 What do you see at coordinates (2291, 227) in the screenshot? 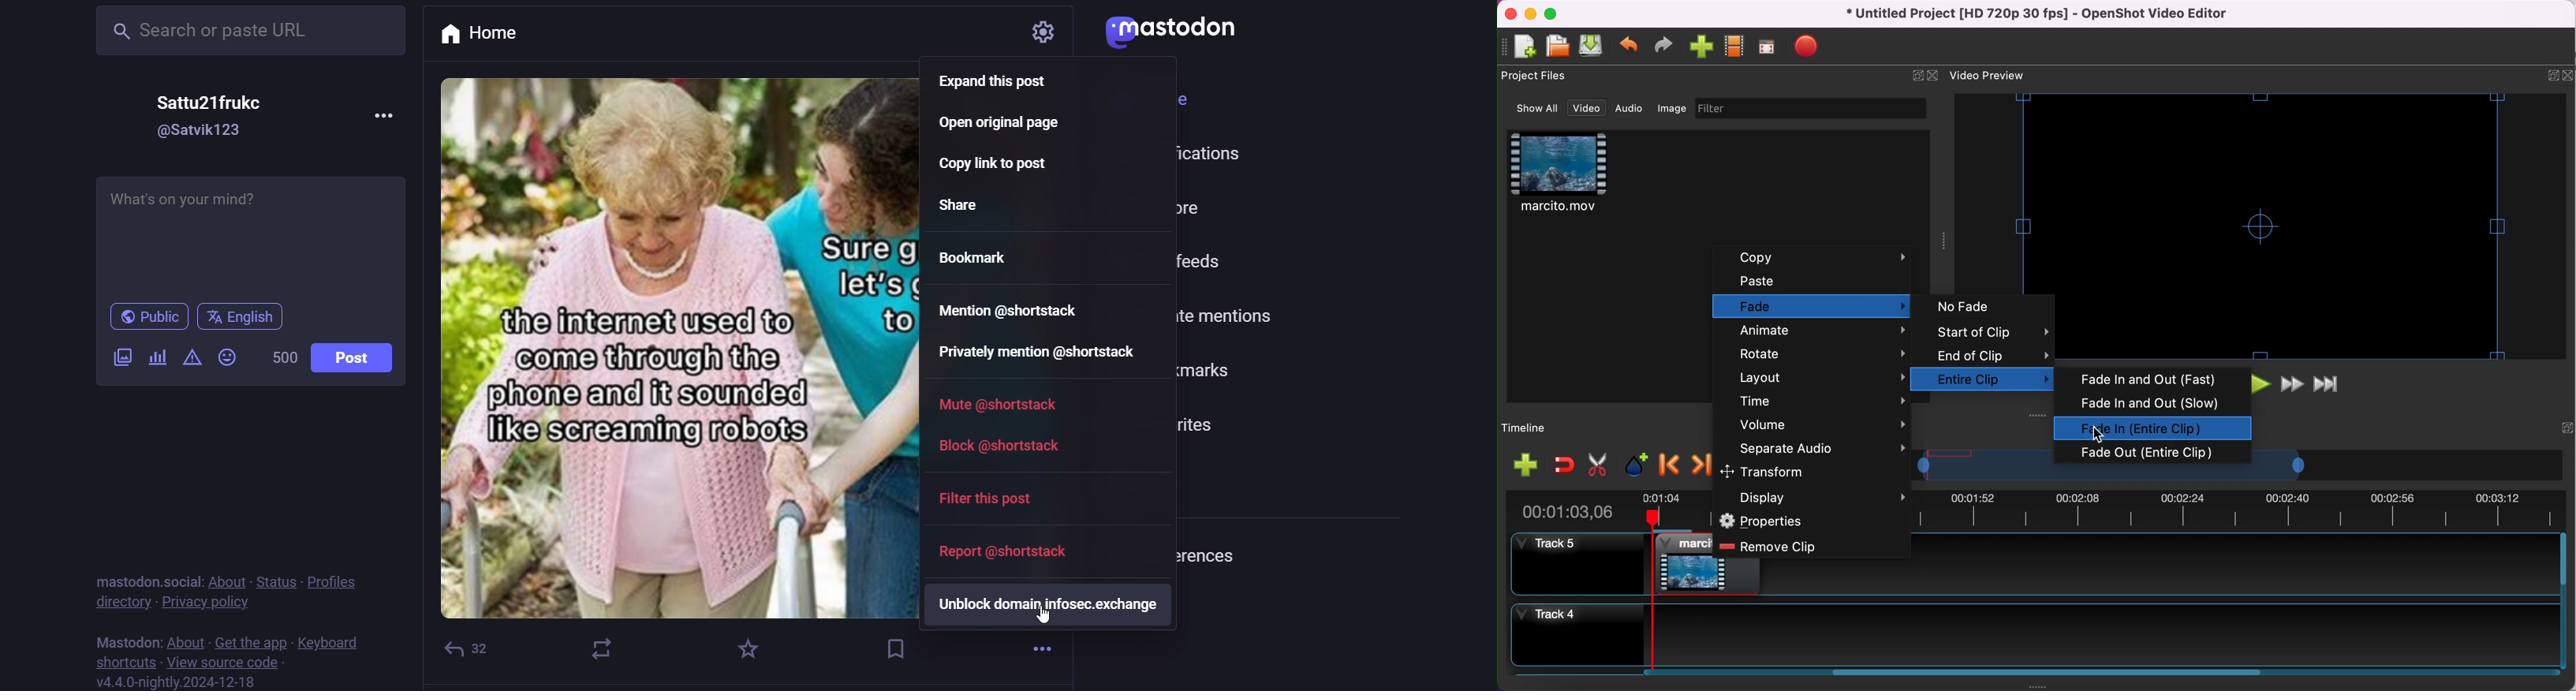
I see `video preview` at bounding box center [2291, 227].